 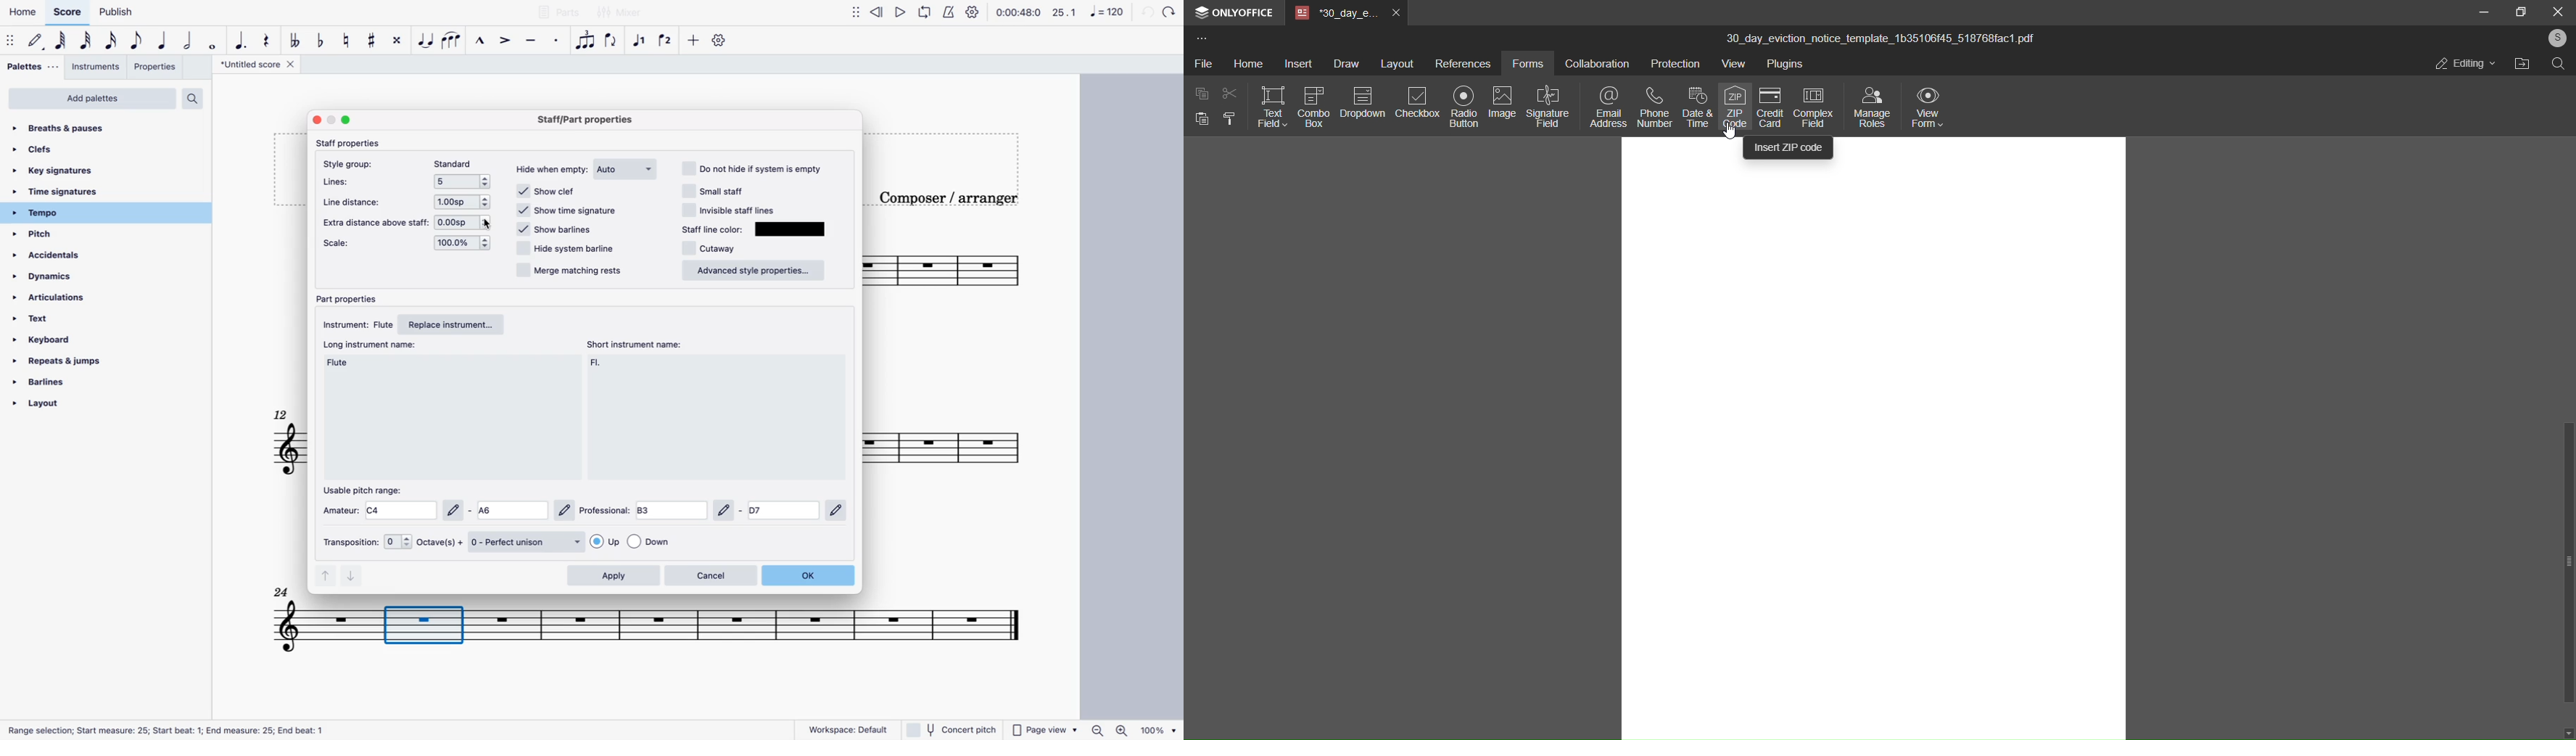 What do you see at coordinates (373, 344) in the screenshot?
I see `long instrument name` at bounding box center [373, 344].